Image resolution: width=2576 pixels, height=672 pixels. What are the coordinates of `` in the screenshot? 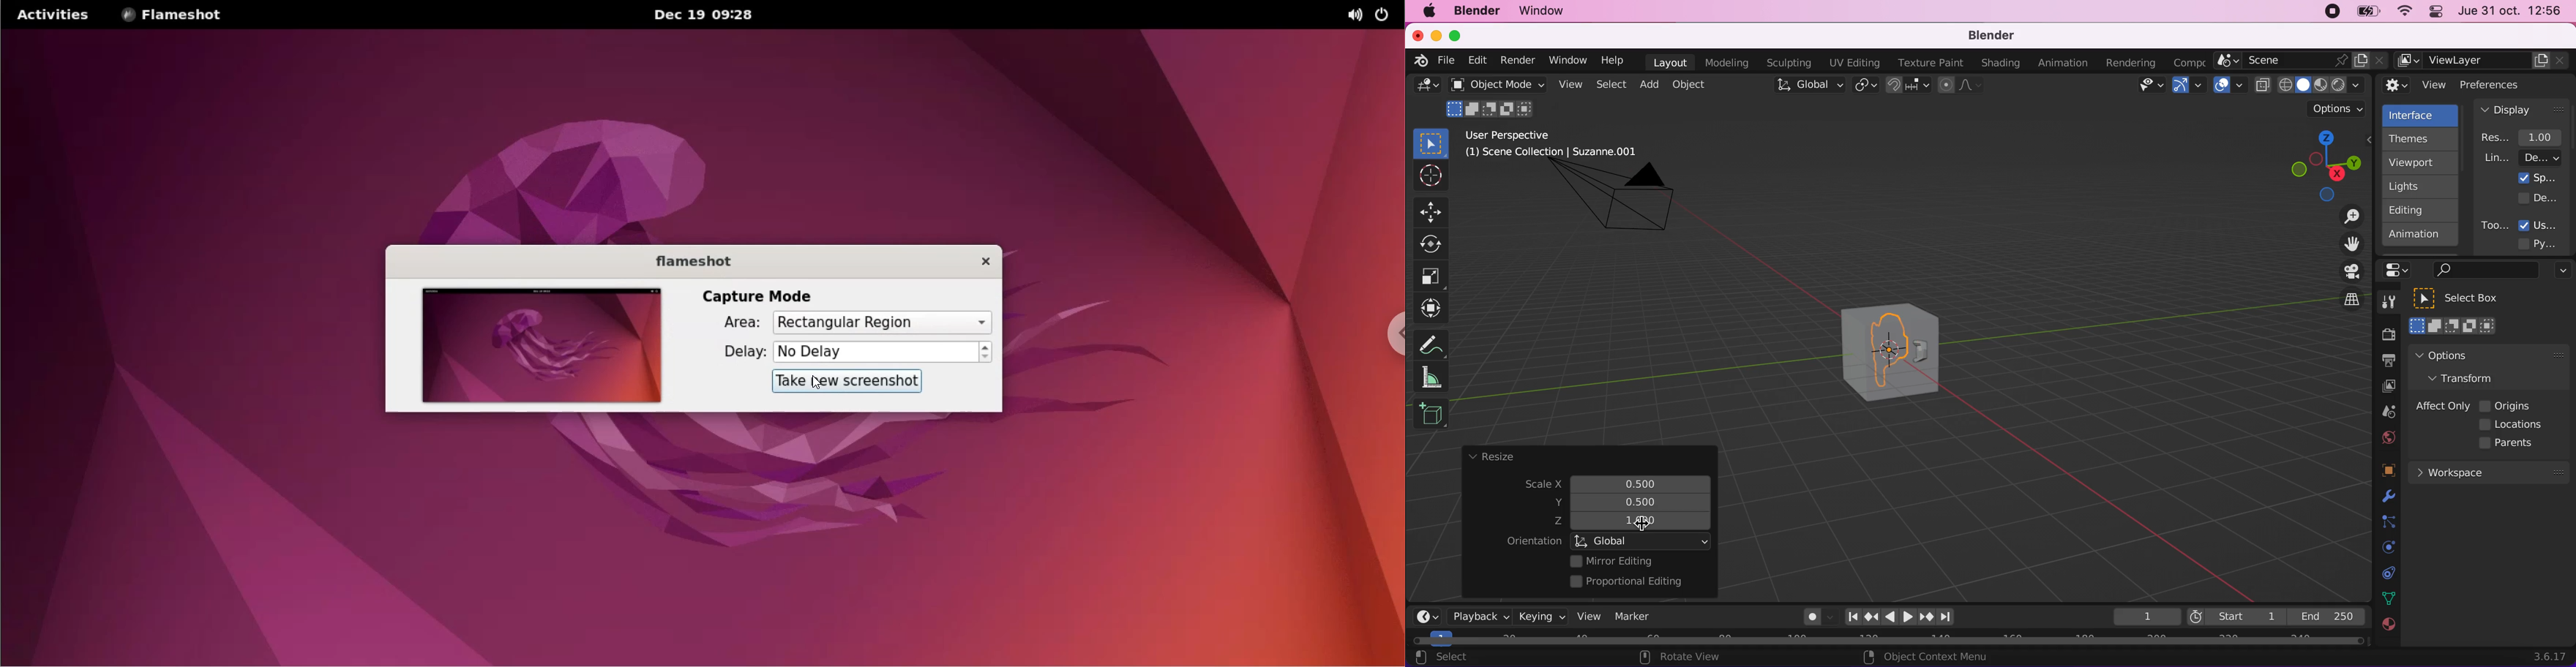 It's located at (1435, 210).